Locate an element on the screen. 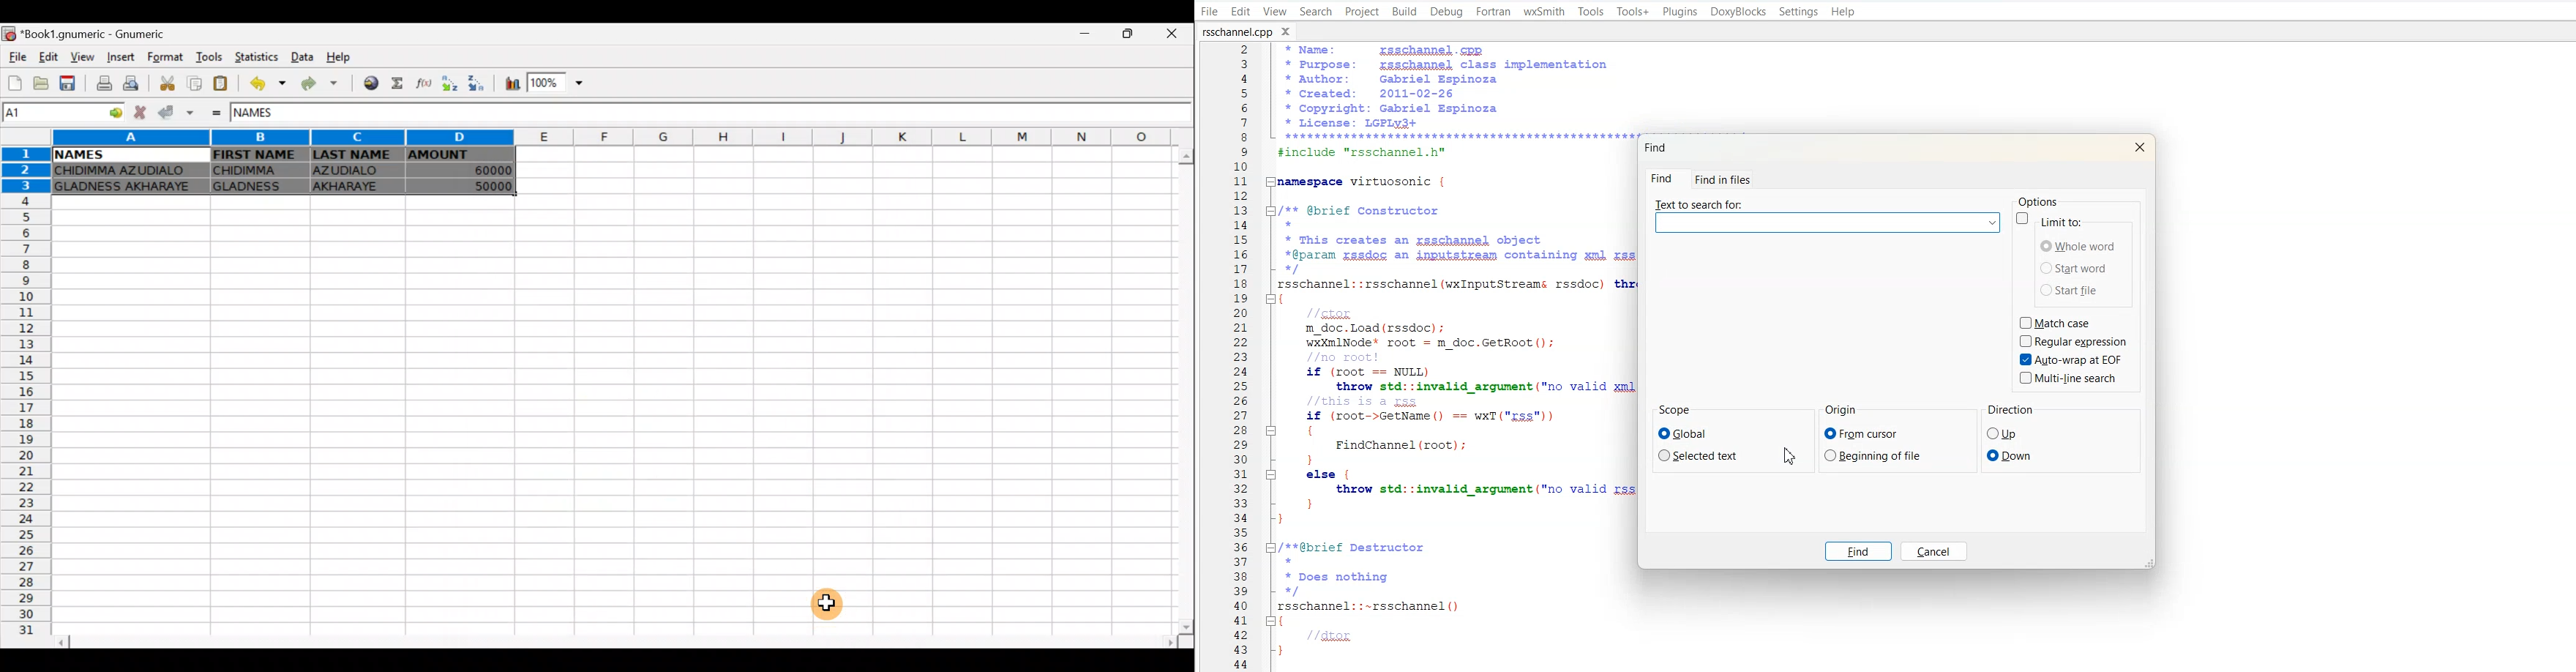 The height and width of the screenshot is (672, 2576). Find is located at coordinates (1860, 552).